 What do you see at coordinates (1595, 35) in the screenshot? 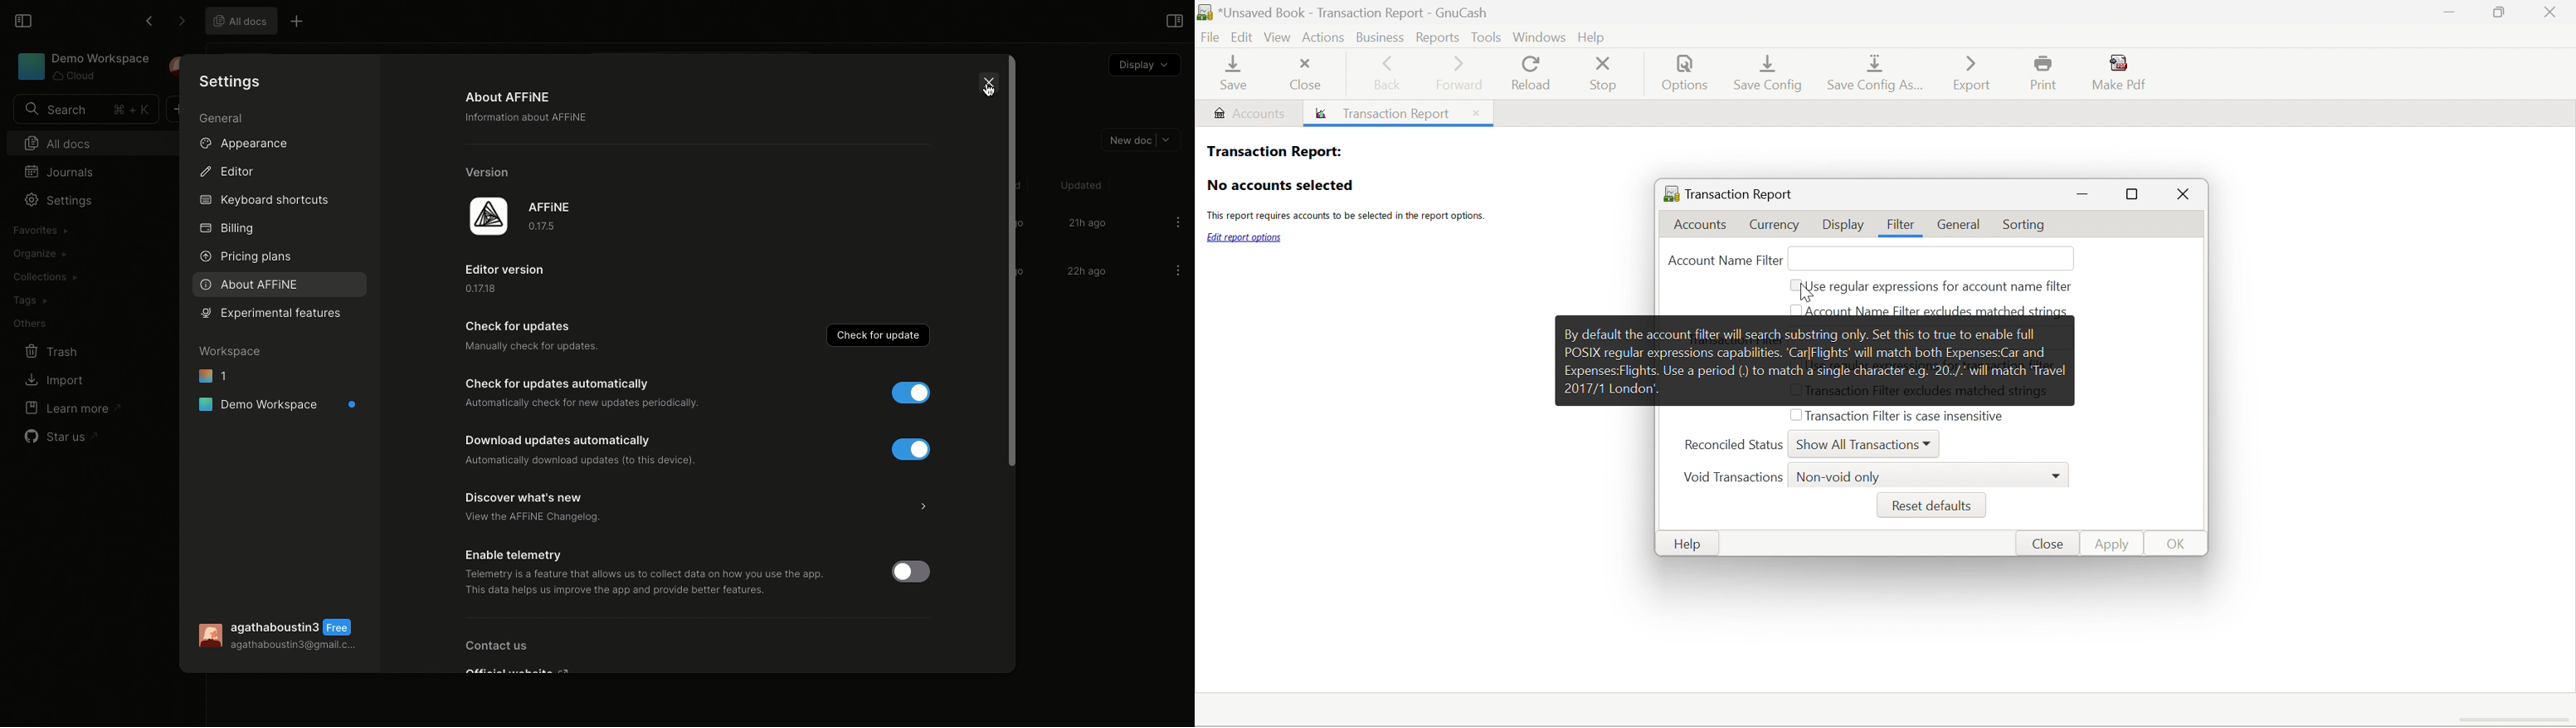
I see `help ` at bounding box center [1595, 35].